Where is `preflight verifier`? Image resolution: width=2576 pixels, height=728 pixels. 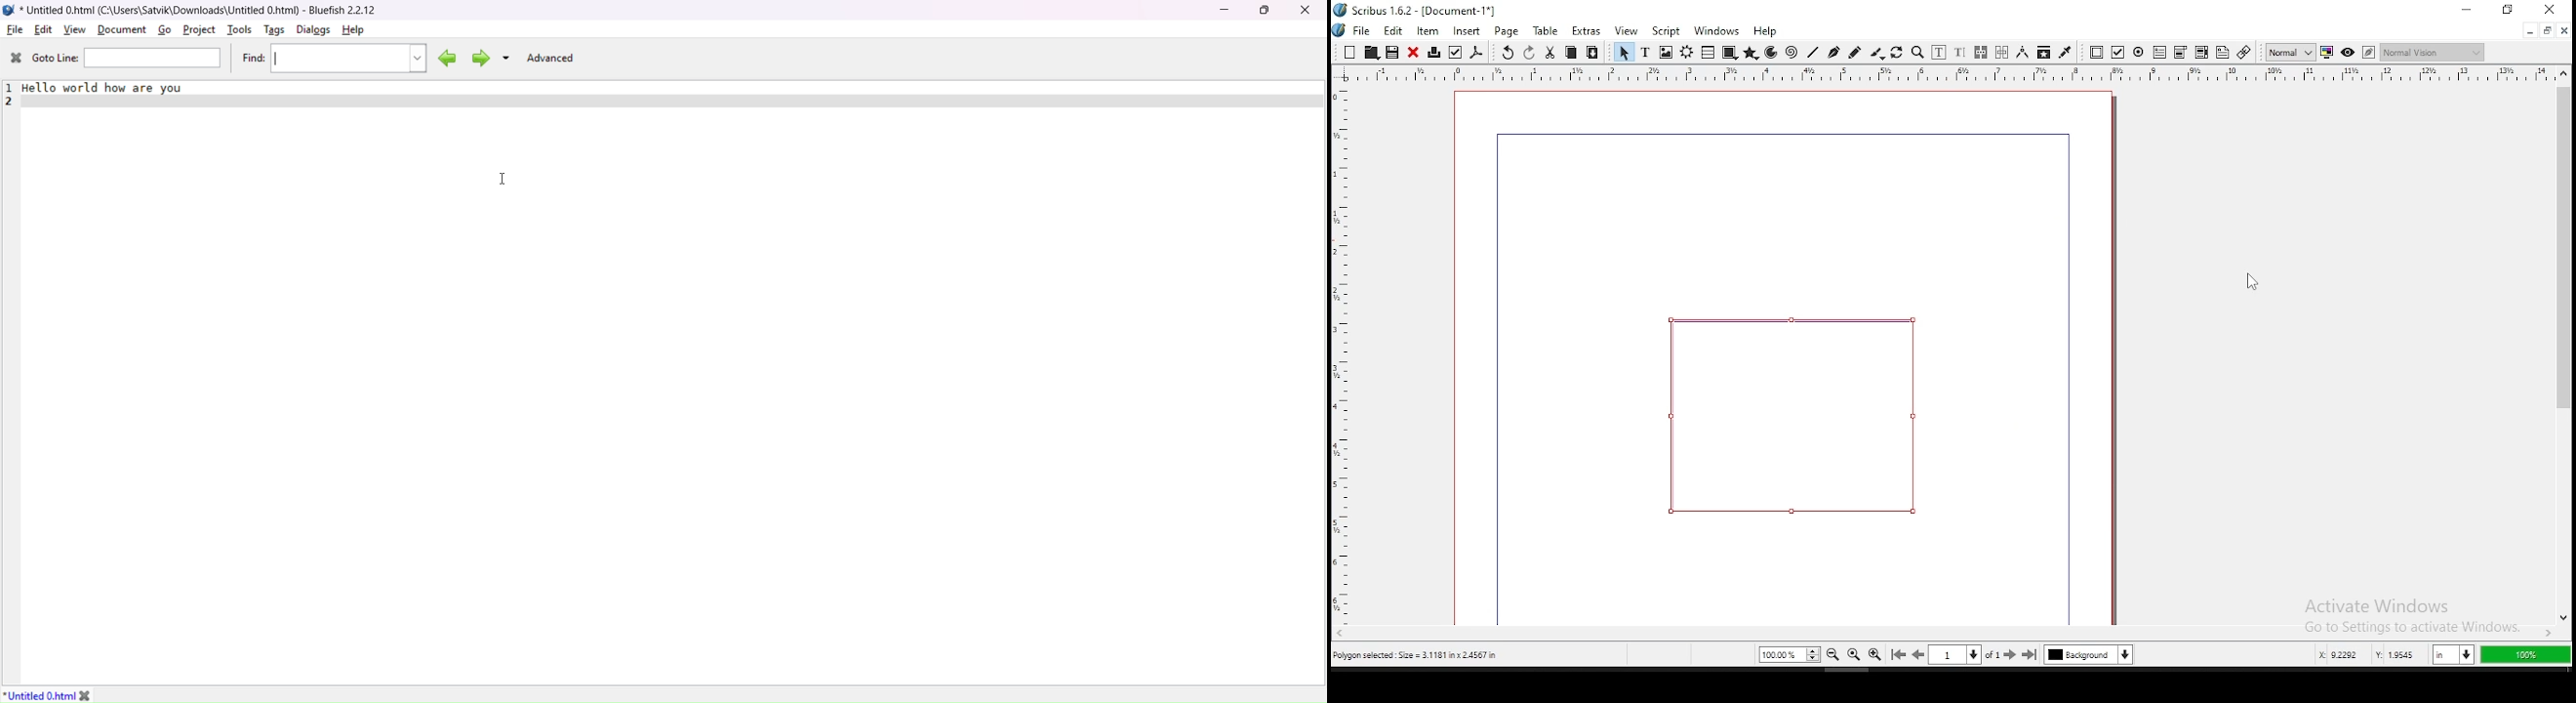 preflight verifier is located at coordinates (1454, 53).